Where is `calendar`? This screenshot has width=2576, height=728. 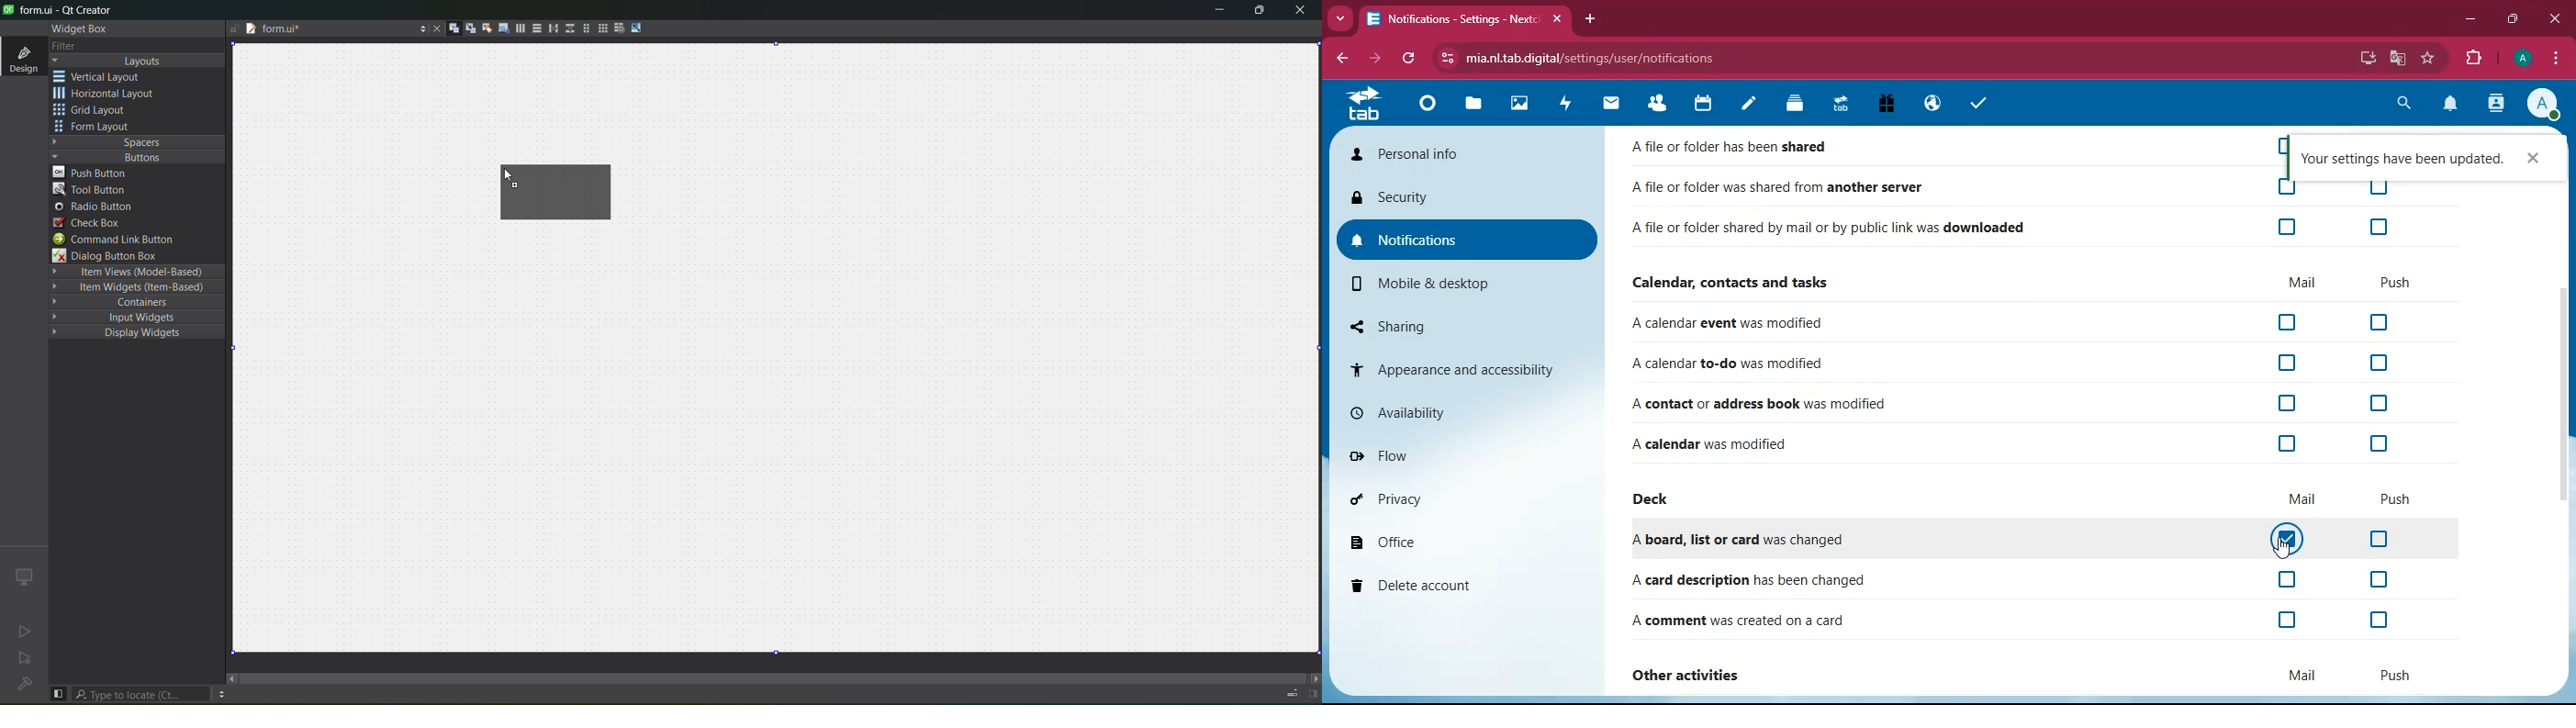 calendar is located at coordinates (1703, 106).